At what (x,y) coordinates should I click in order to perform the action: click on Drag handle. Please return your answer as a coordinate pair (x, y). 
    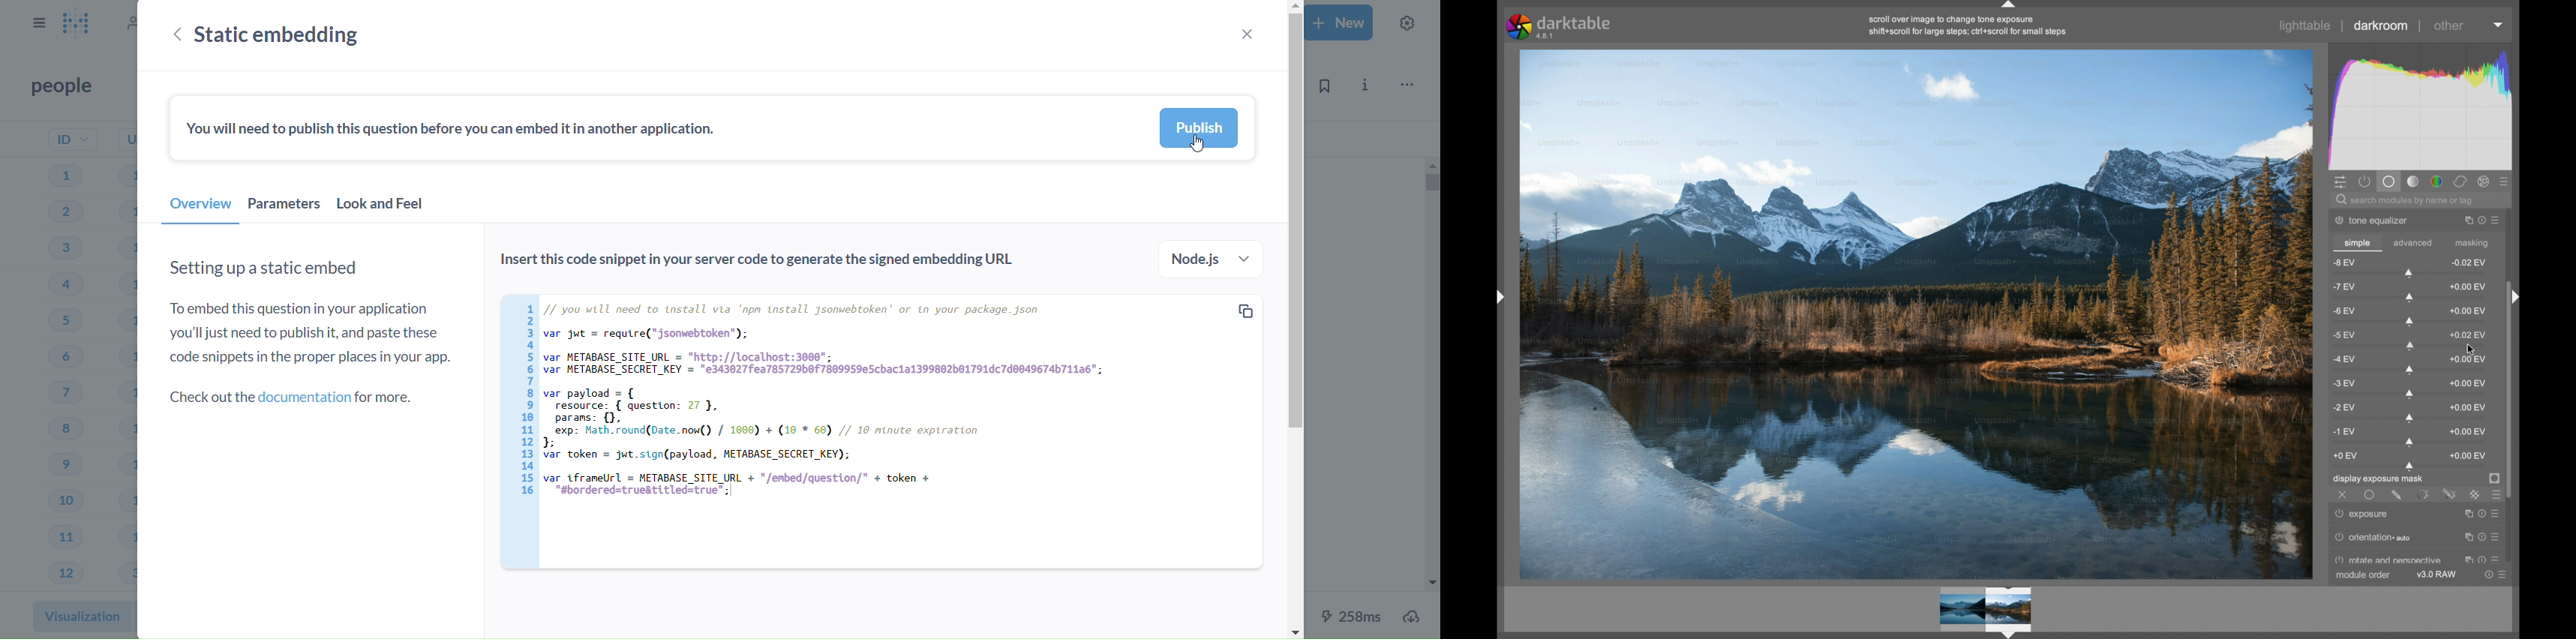
    Looking at the image, I should click on (1501, 298).